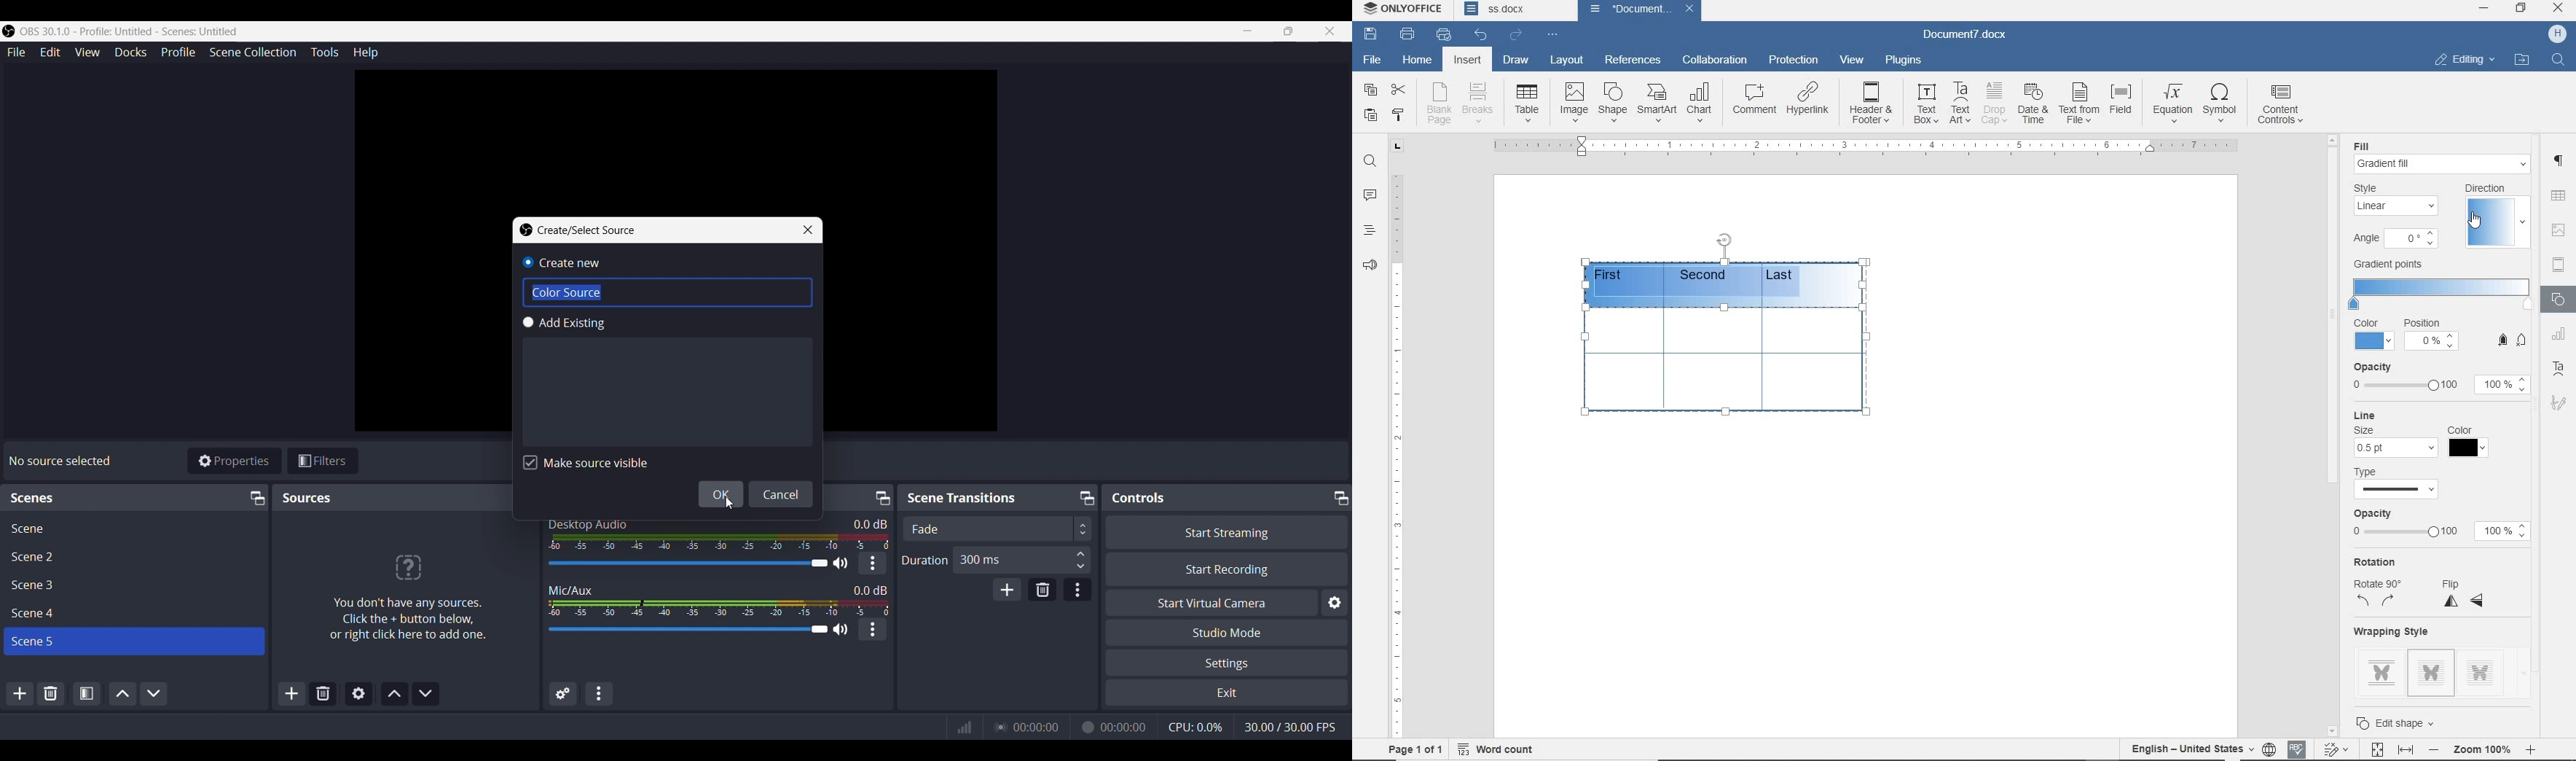 The height and width of the screenshot is (784, 2576). Describe the element at coordinates (1613, 102) in the screenshot. I see `shape` at that location.